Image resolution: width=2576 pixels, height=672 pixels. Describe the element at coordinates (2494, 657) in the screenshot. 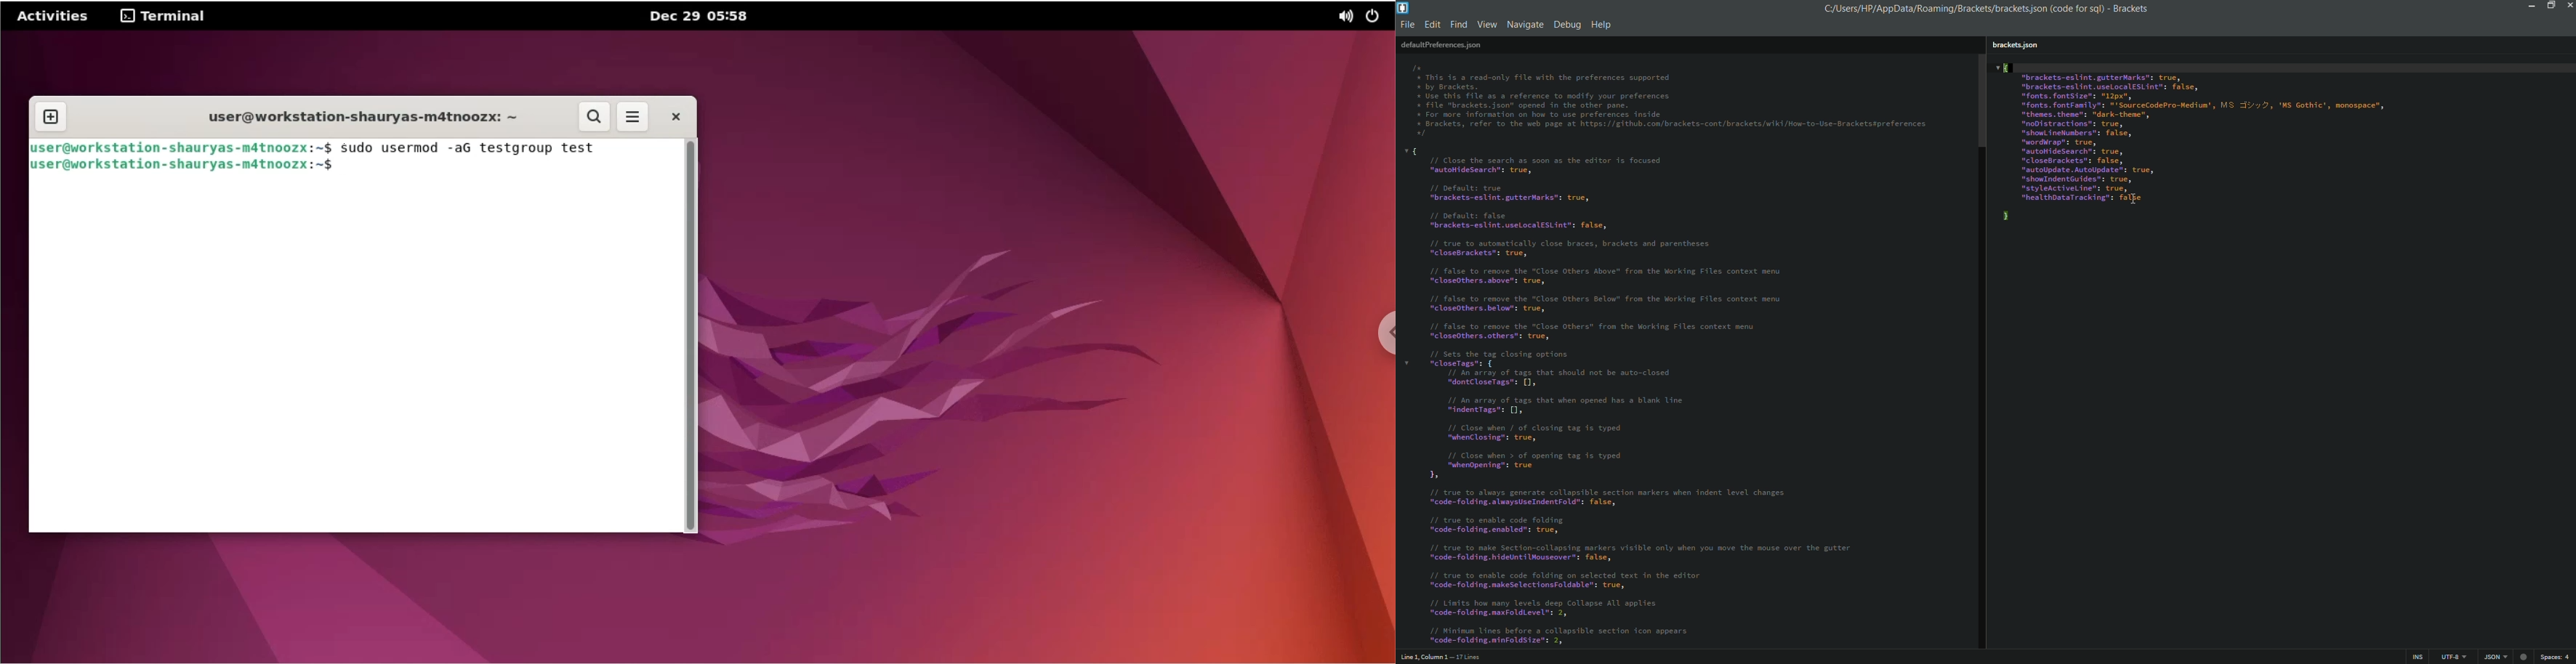

I see `Python` at that location.